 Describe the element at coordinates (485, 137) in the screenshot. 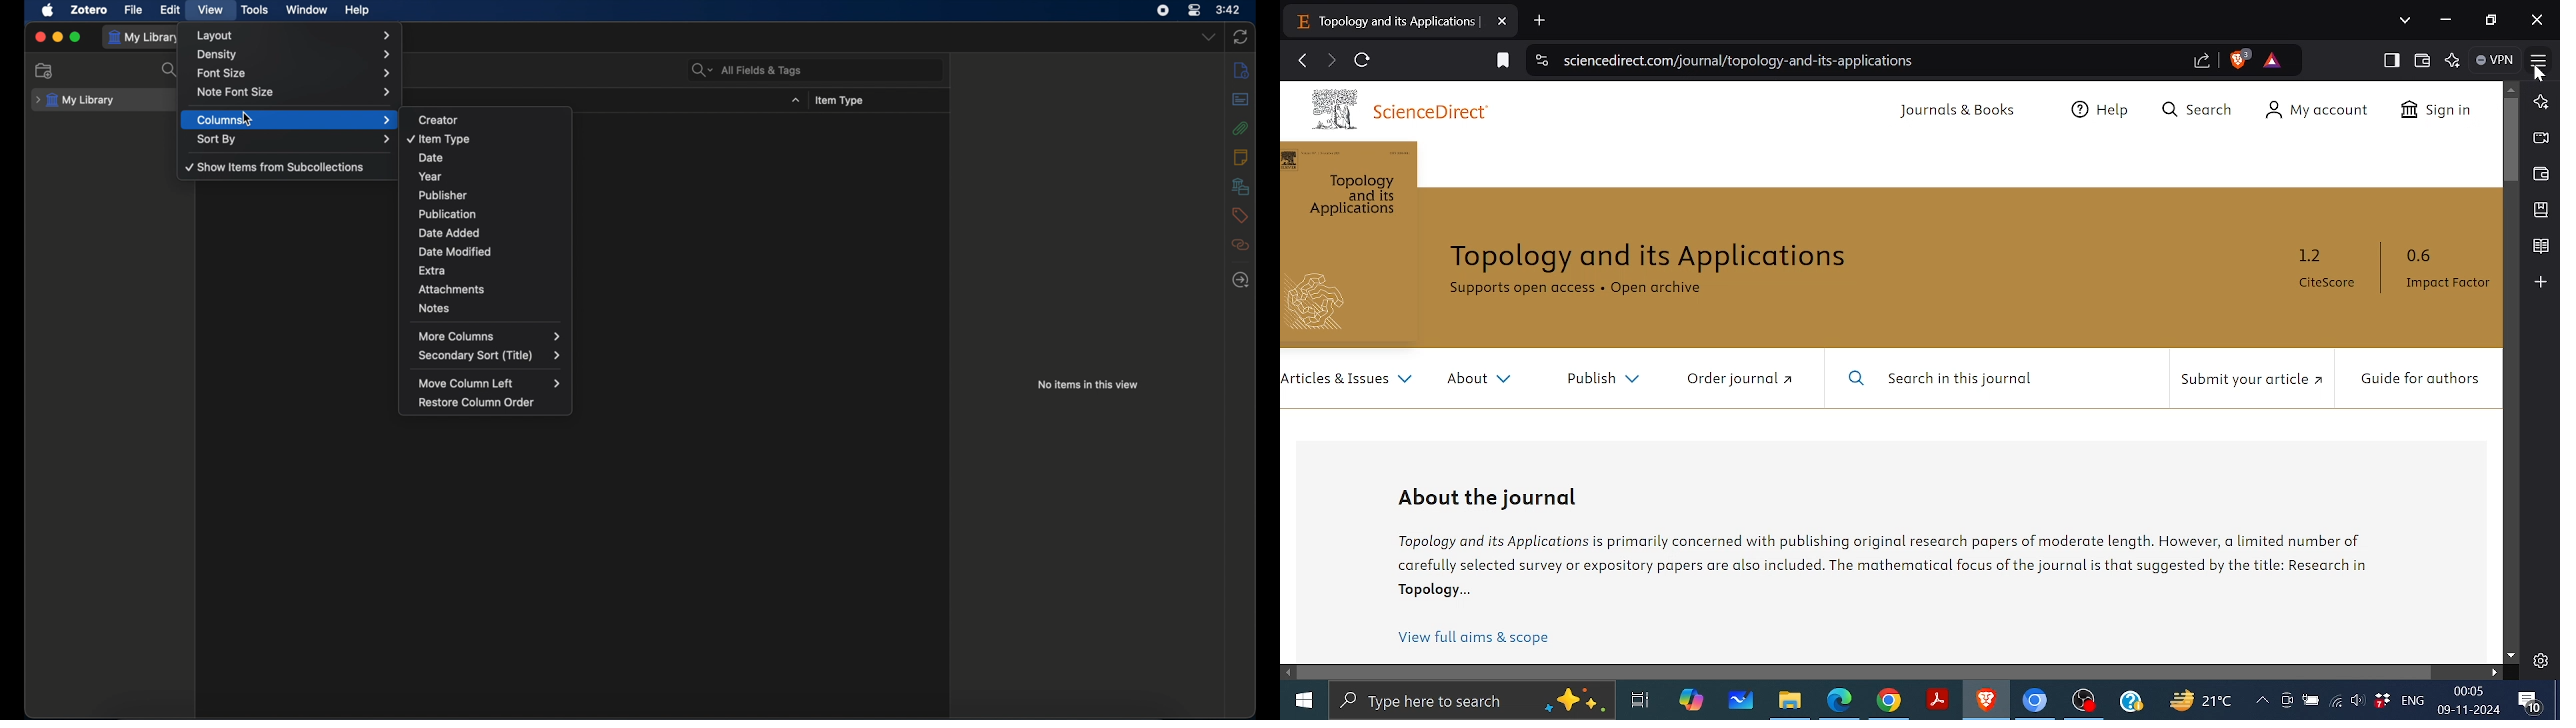

I see `item type` at that location.